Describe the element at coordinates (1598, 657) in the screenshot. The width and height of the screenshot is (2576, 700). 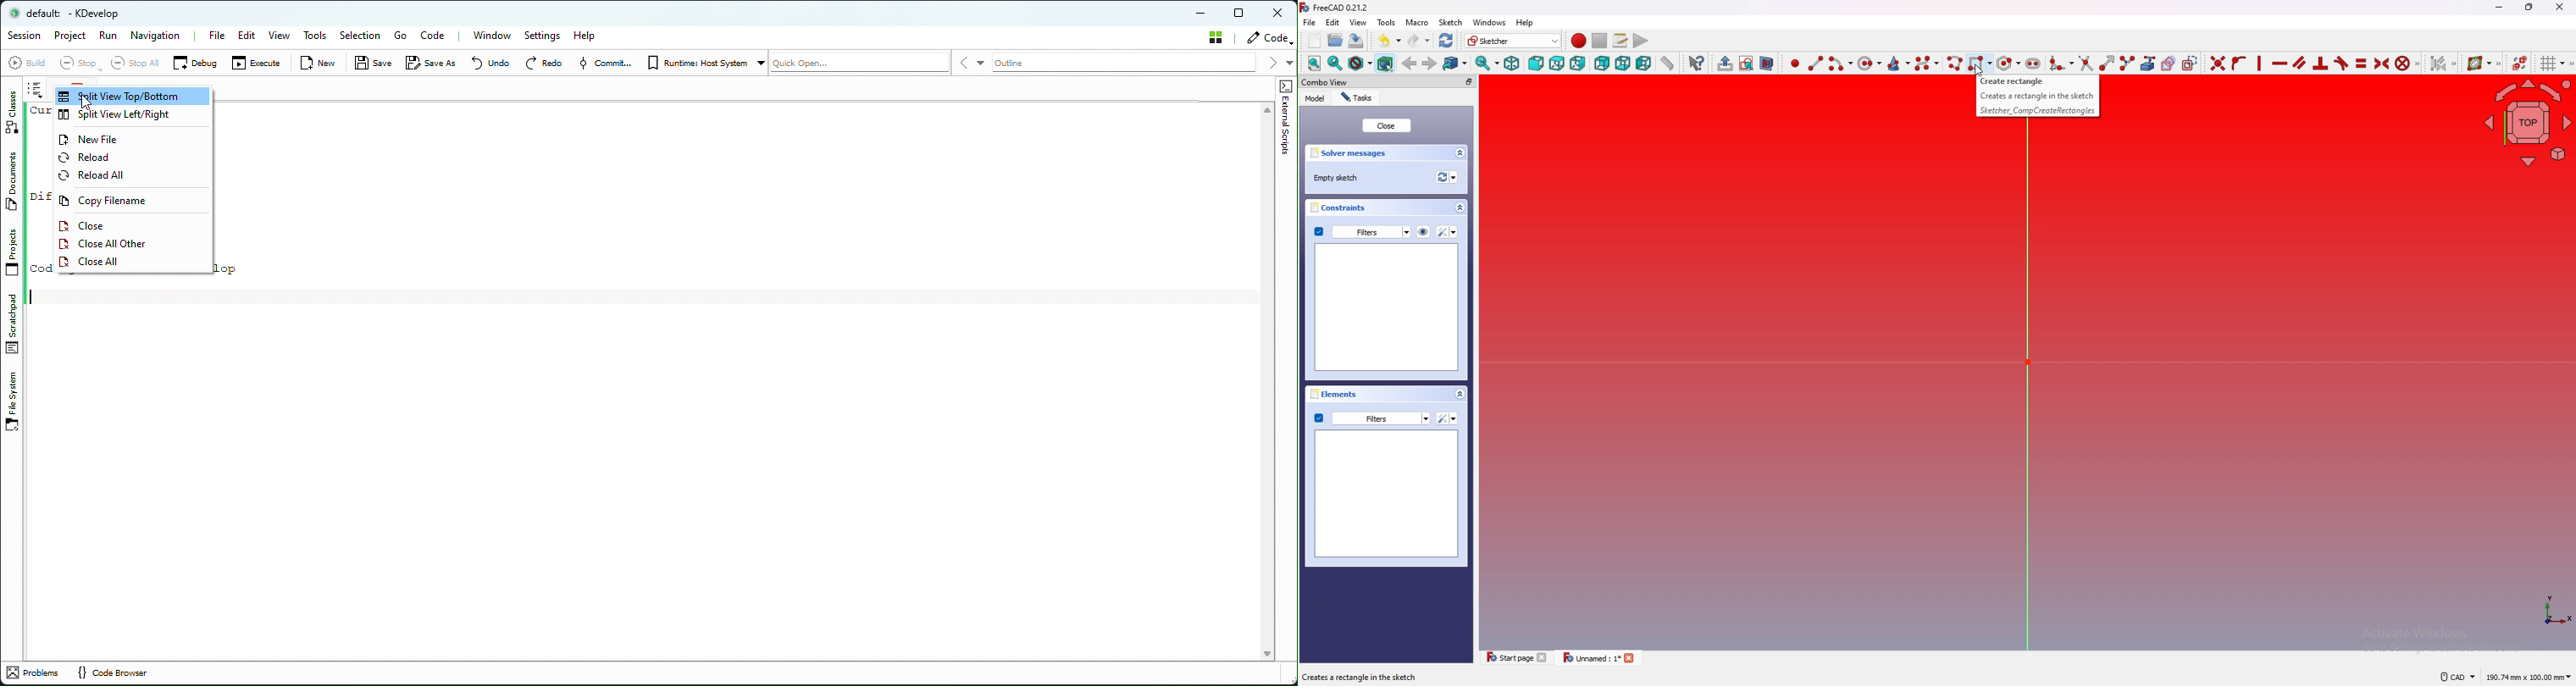
I see `tab` at that location.